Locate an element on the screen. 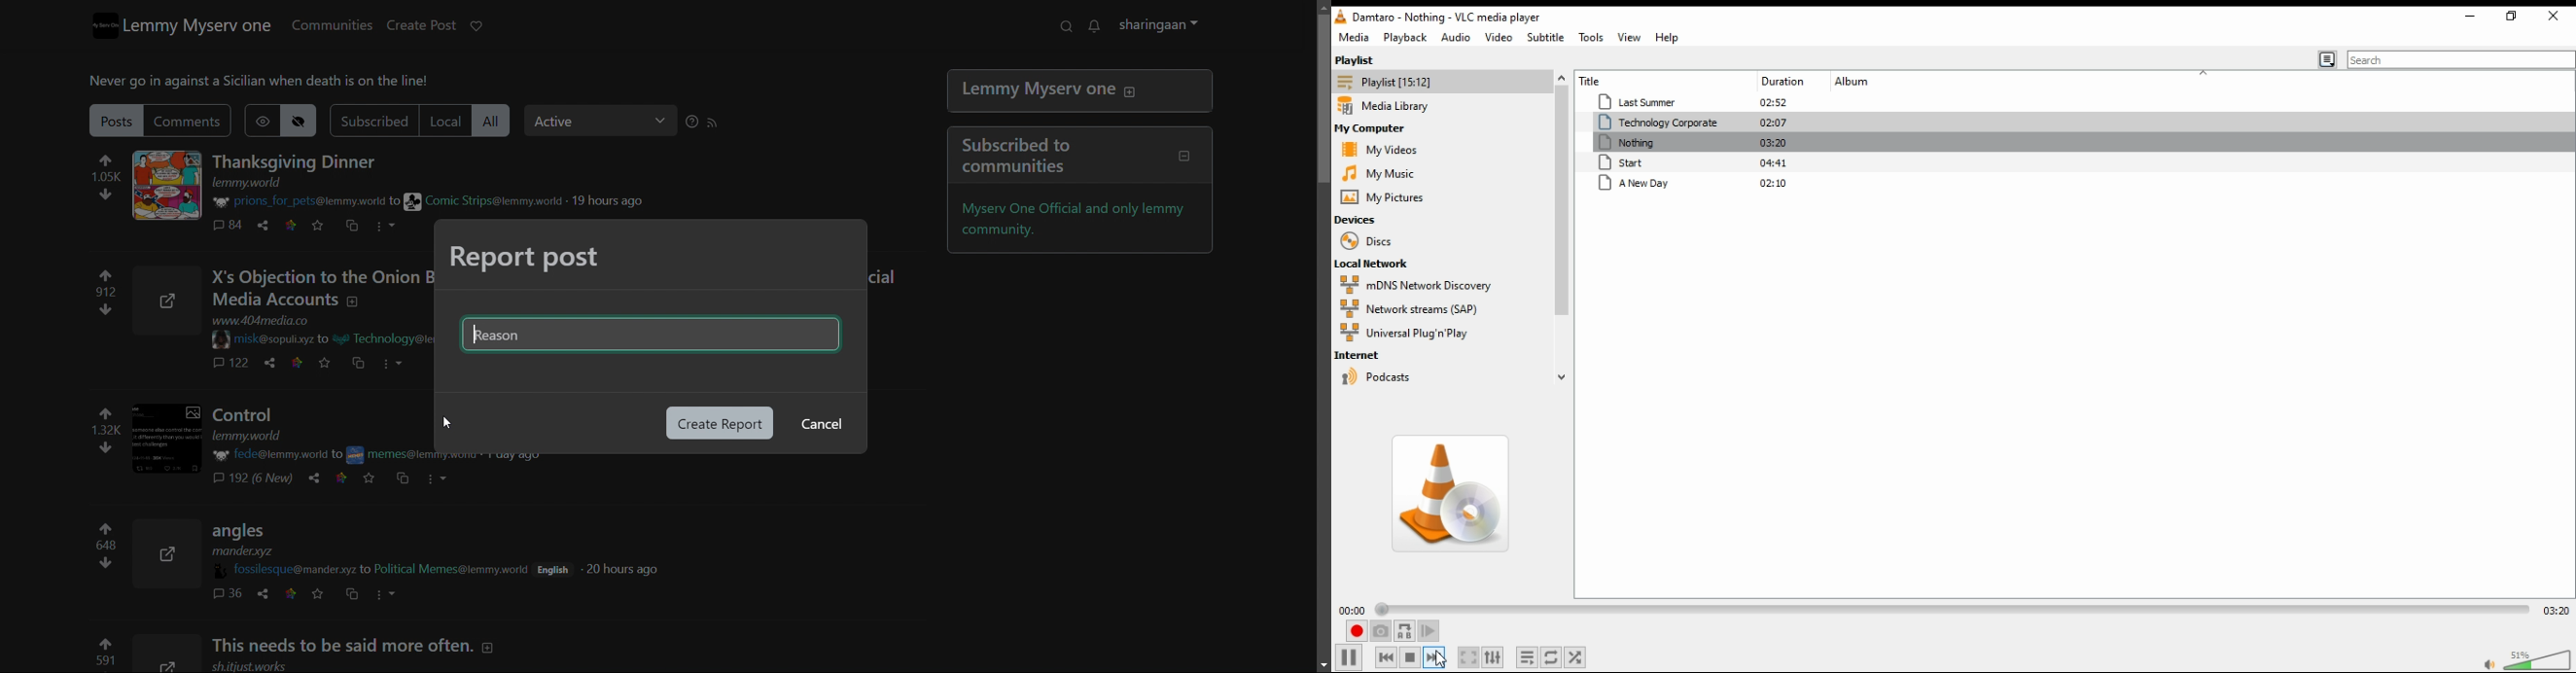 The width and height of the screenshot is (2576, 700). username is located at coordinates (277, 338).